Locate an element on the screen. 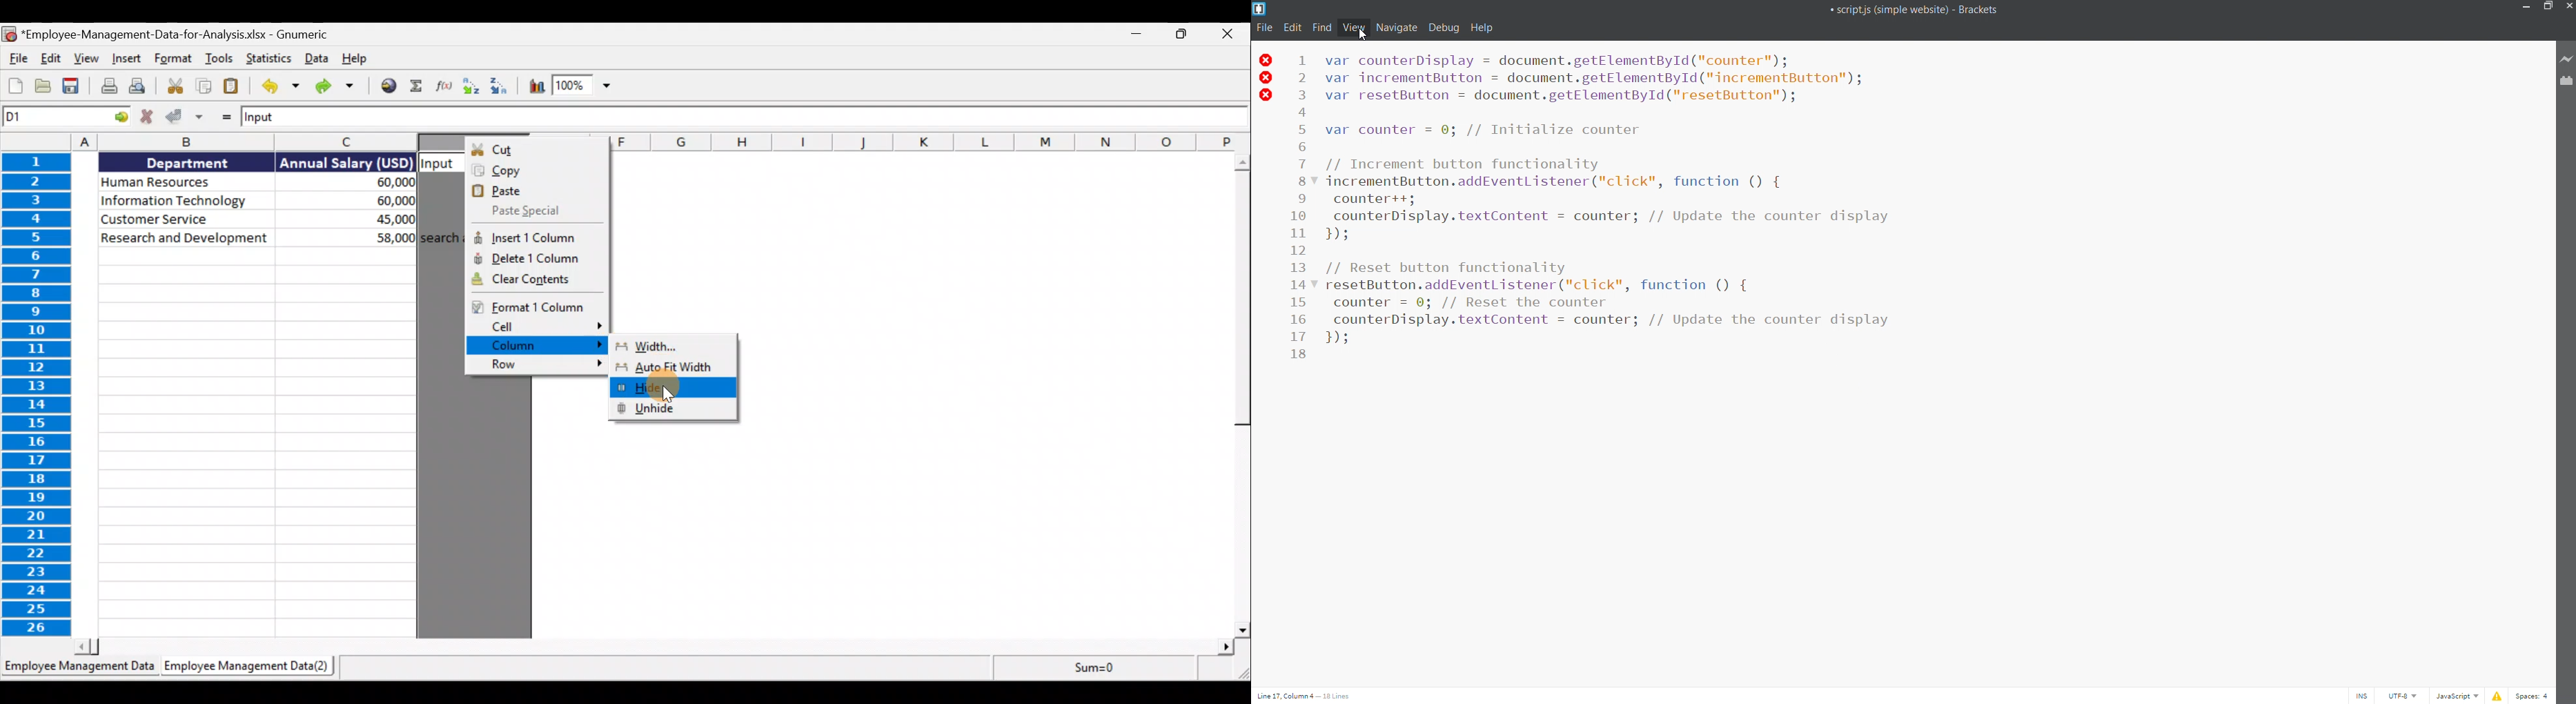  space count is located at coordinates (2534, 696).